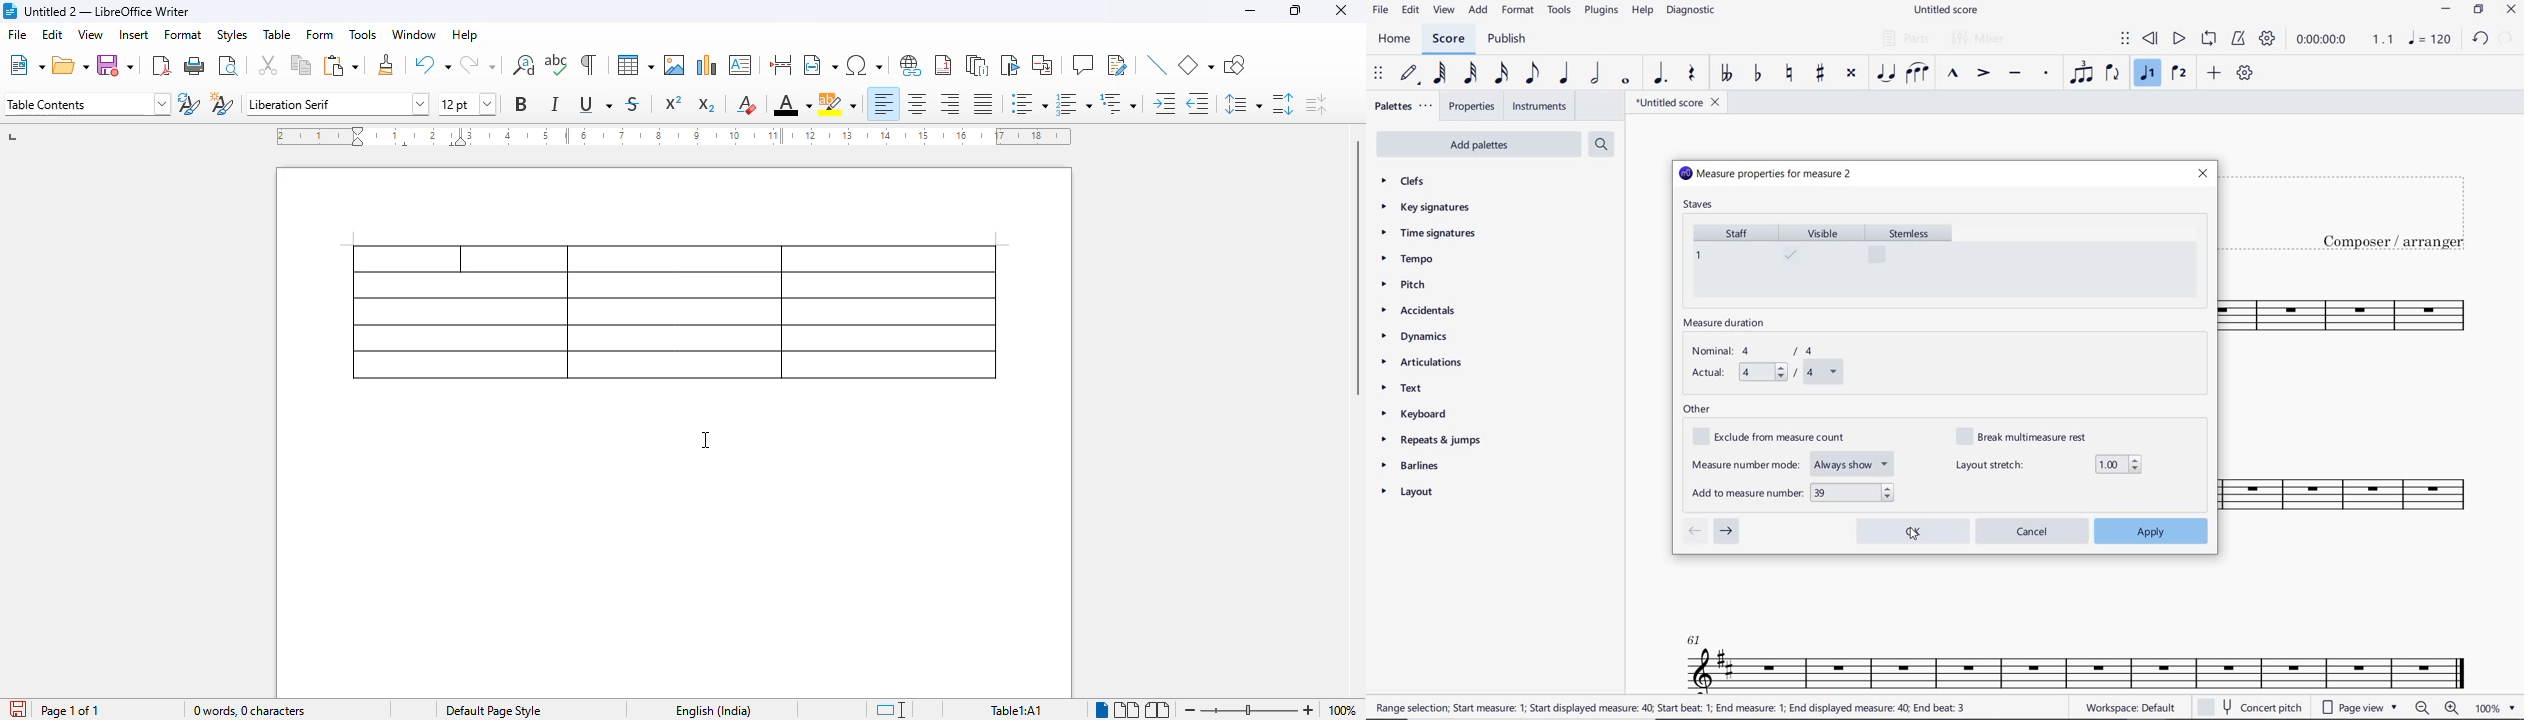  I want to click on exclude from measure count, so click(1777, 437).